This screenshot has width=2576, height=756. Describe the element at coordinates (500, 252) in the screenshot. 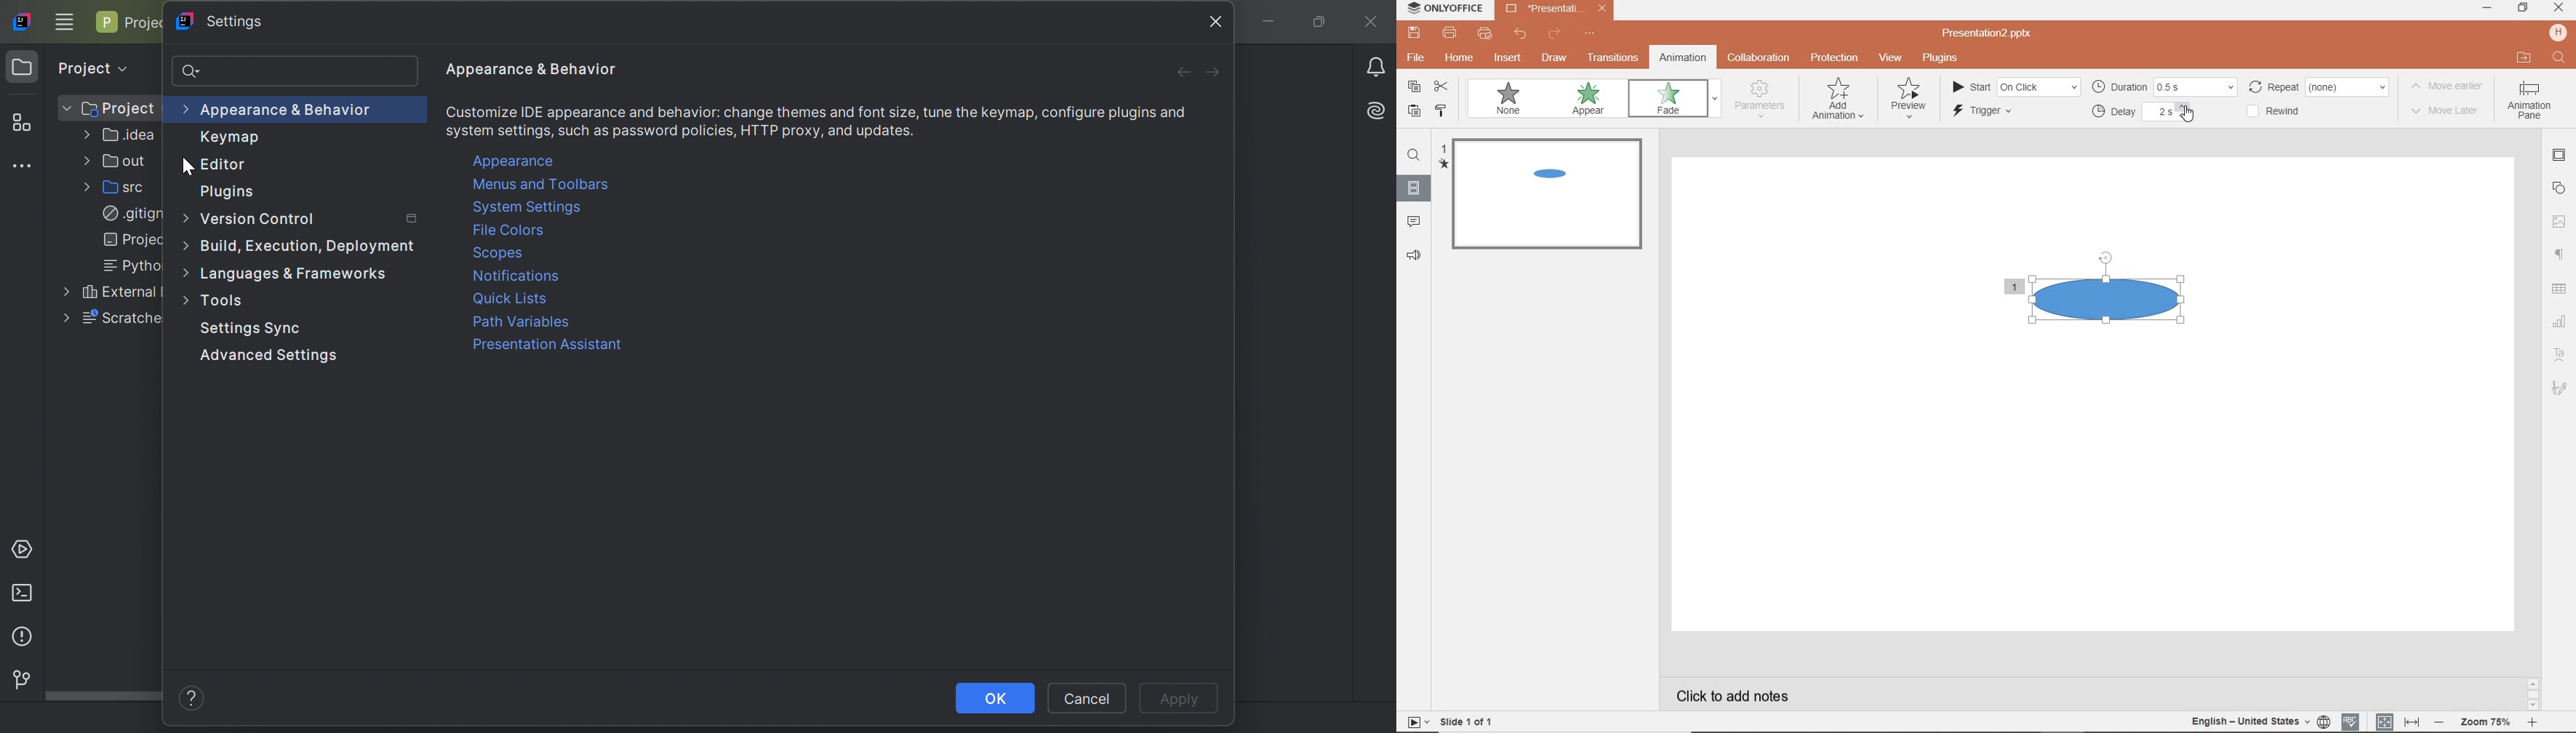

I see `Scopes` at that location.